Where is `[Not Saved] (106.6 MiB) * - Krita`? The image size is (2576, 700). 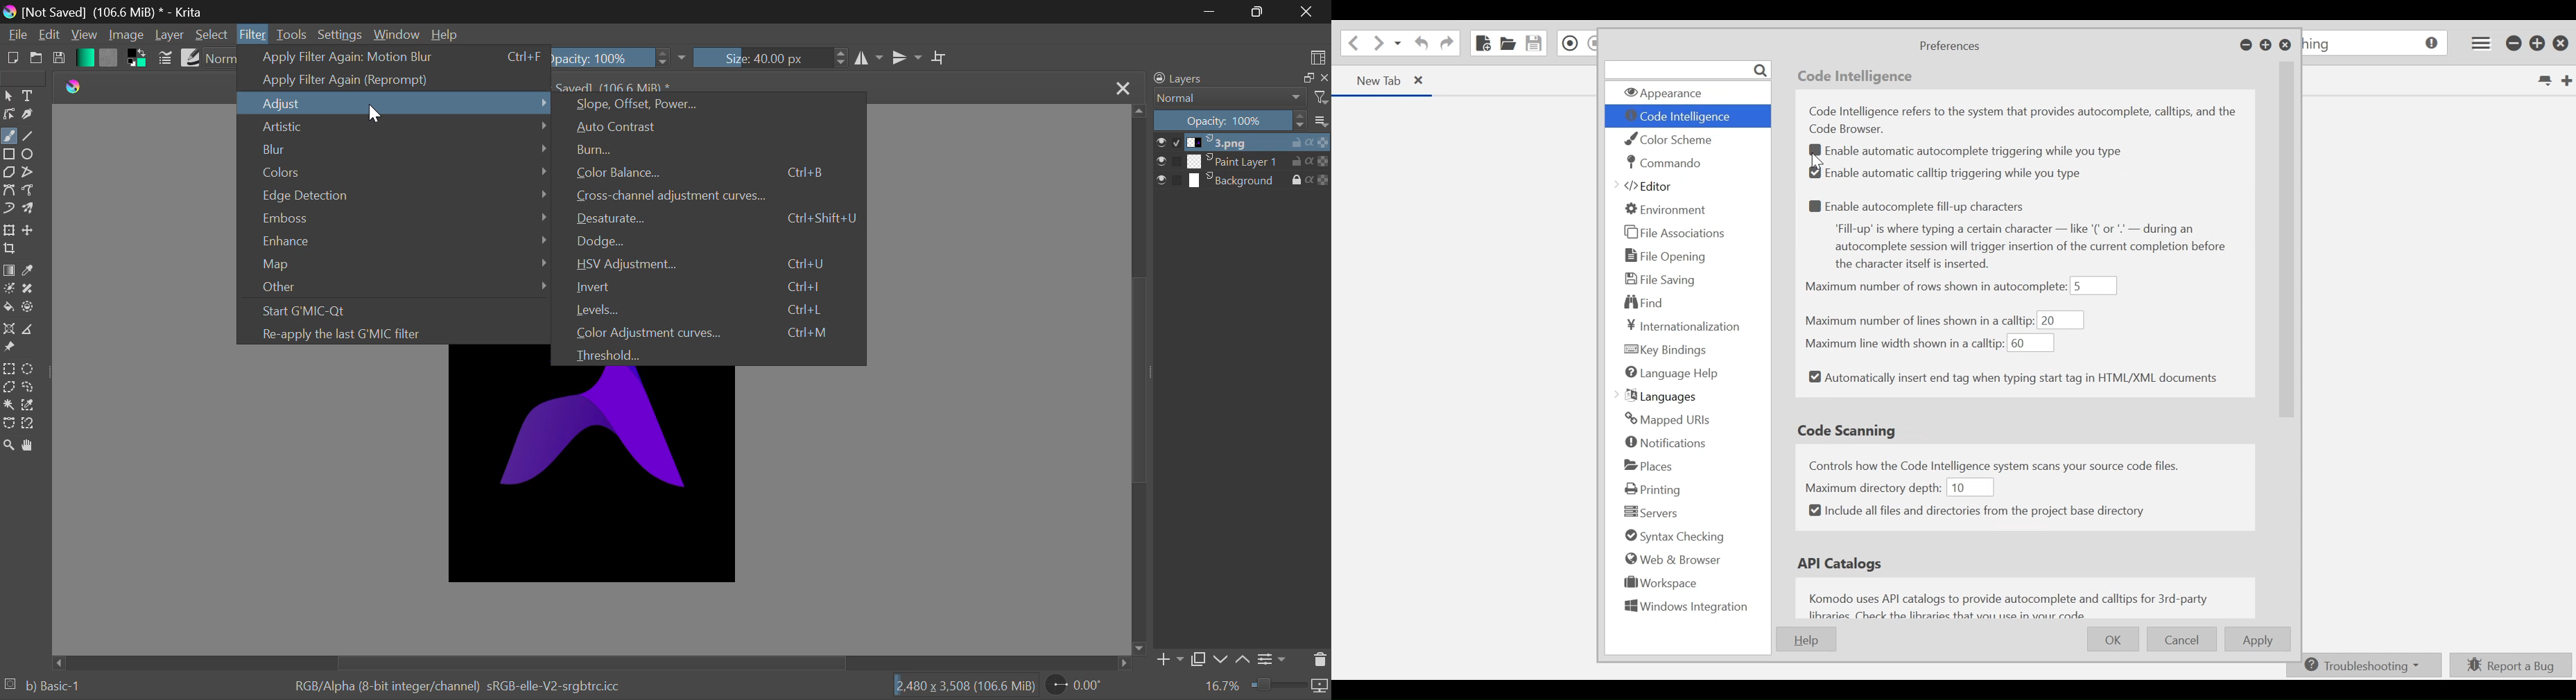
[Not Saved] (106.6 MiB) * - Krita is located at coordinates (126, 10).